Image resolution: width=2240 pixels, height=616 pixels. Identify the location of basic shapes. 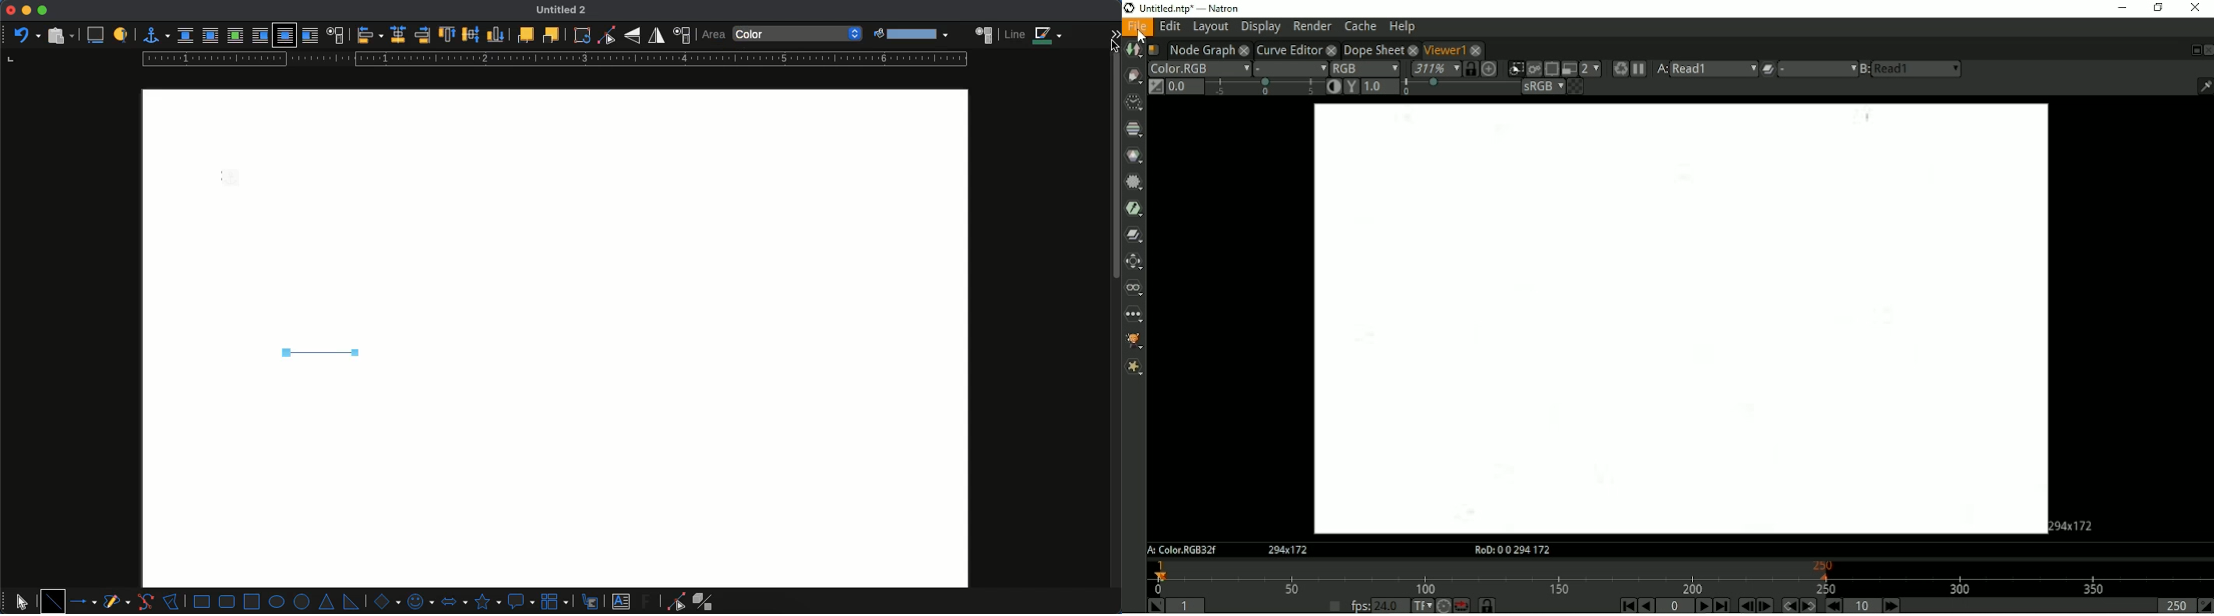
(385, 601).